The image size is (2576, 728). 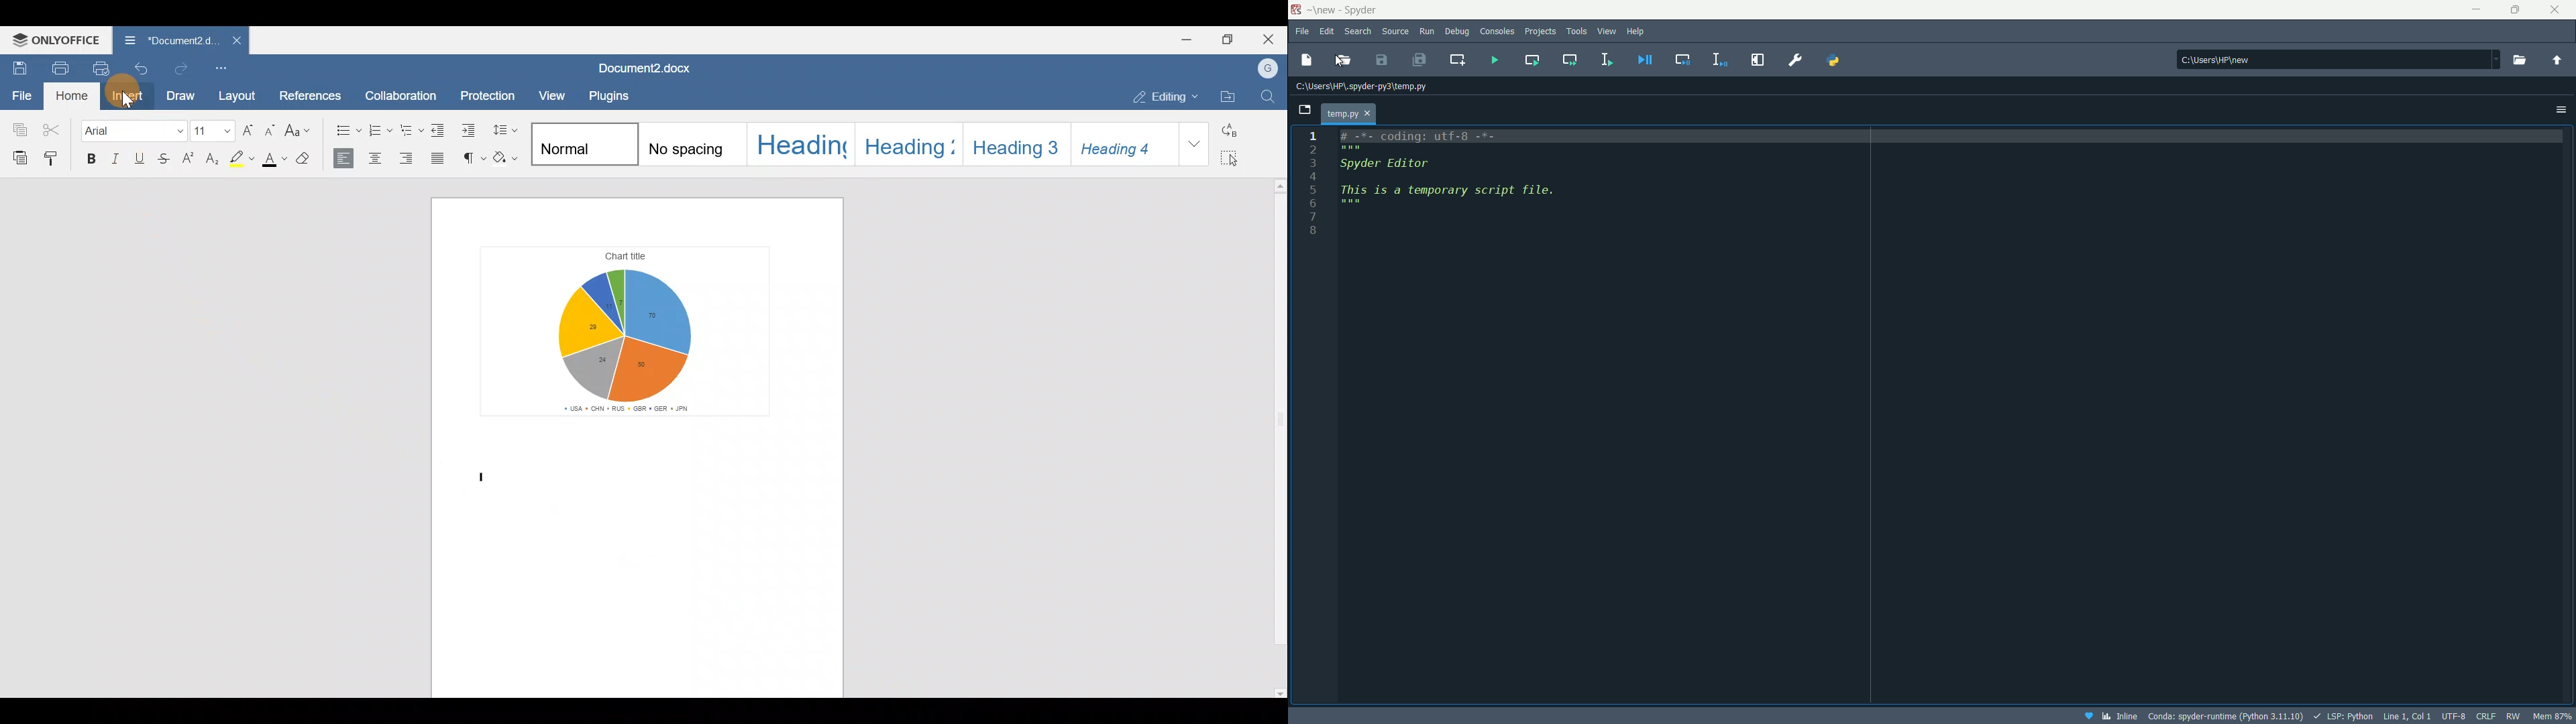 I want to click on Collaboration, so click(x=406, y=92).